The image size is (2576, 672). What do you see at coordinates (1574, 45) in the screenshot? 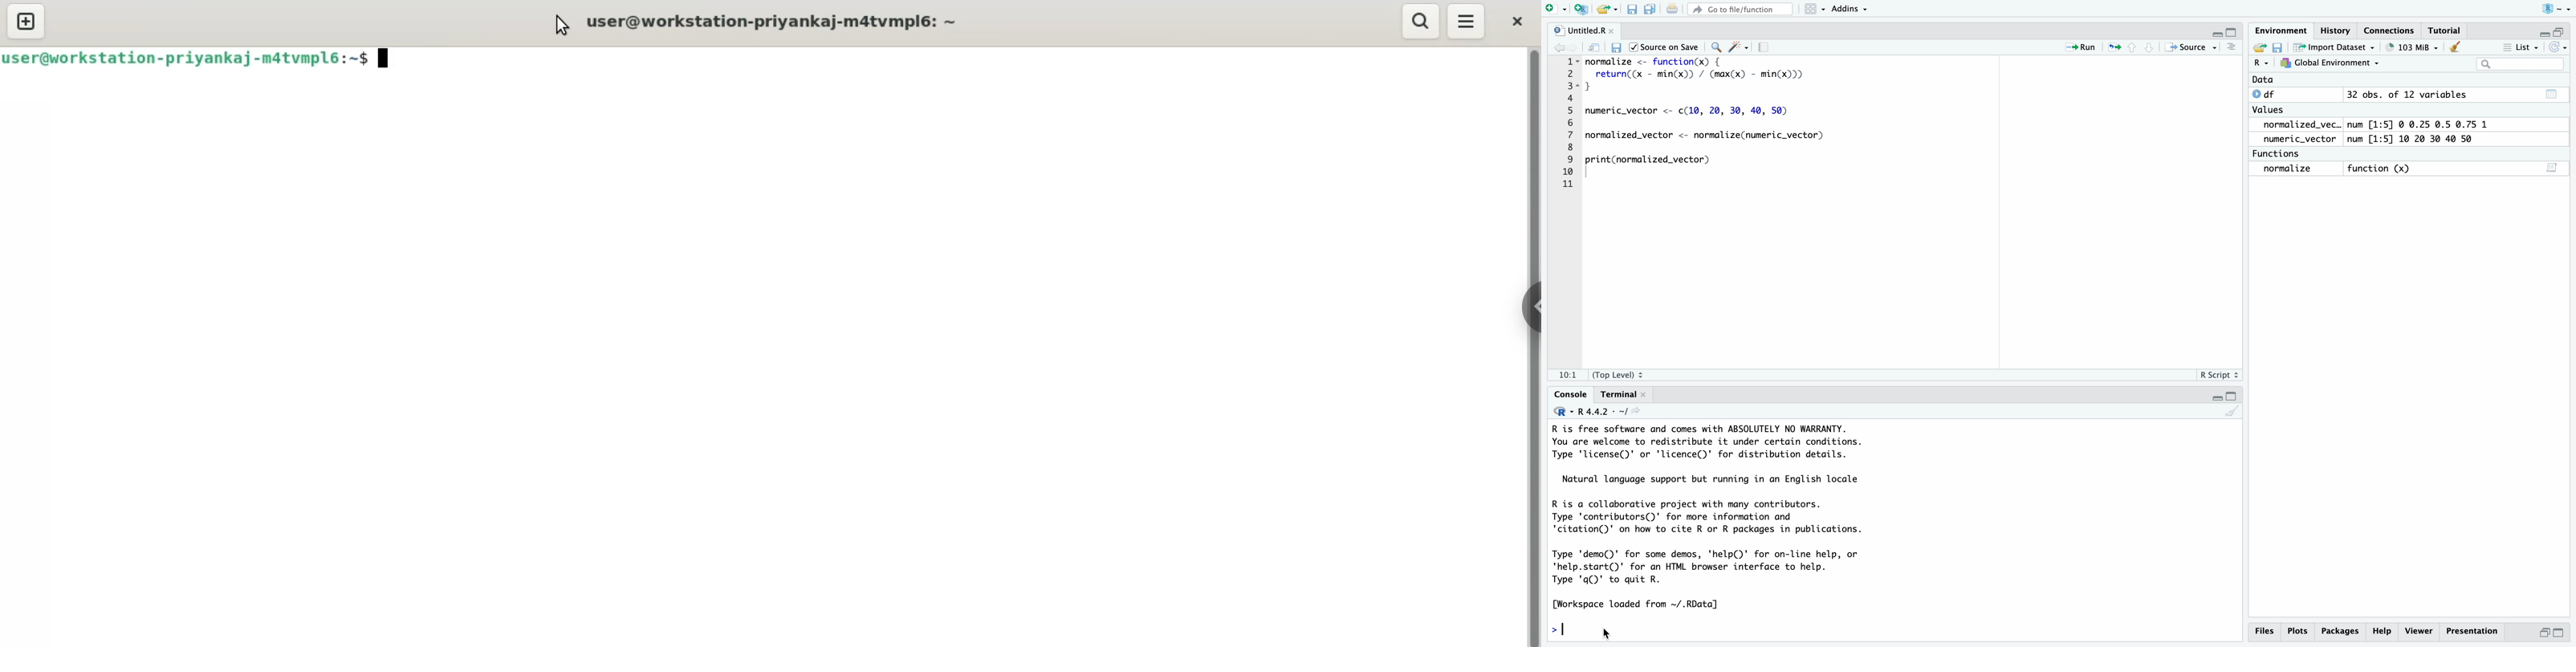
I see `Go forward to the next source location (Ctrl + F10)` at bounding box center [1574, 45].